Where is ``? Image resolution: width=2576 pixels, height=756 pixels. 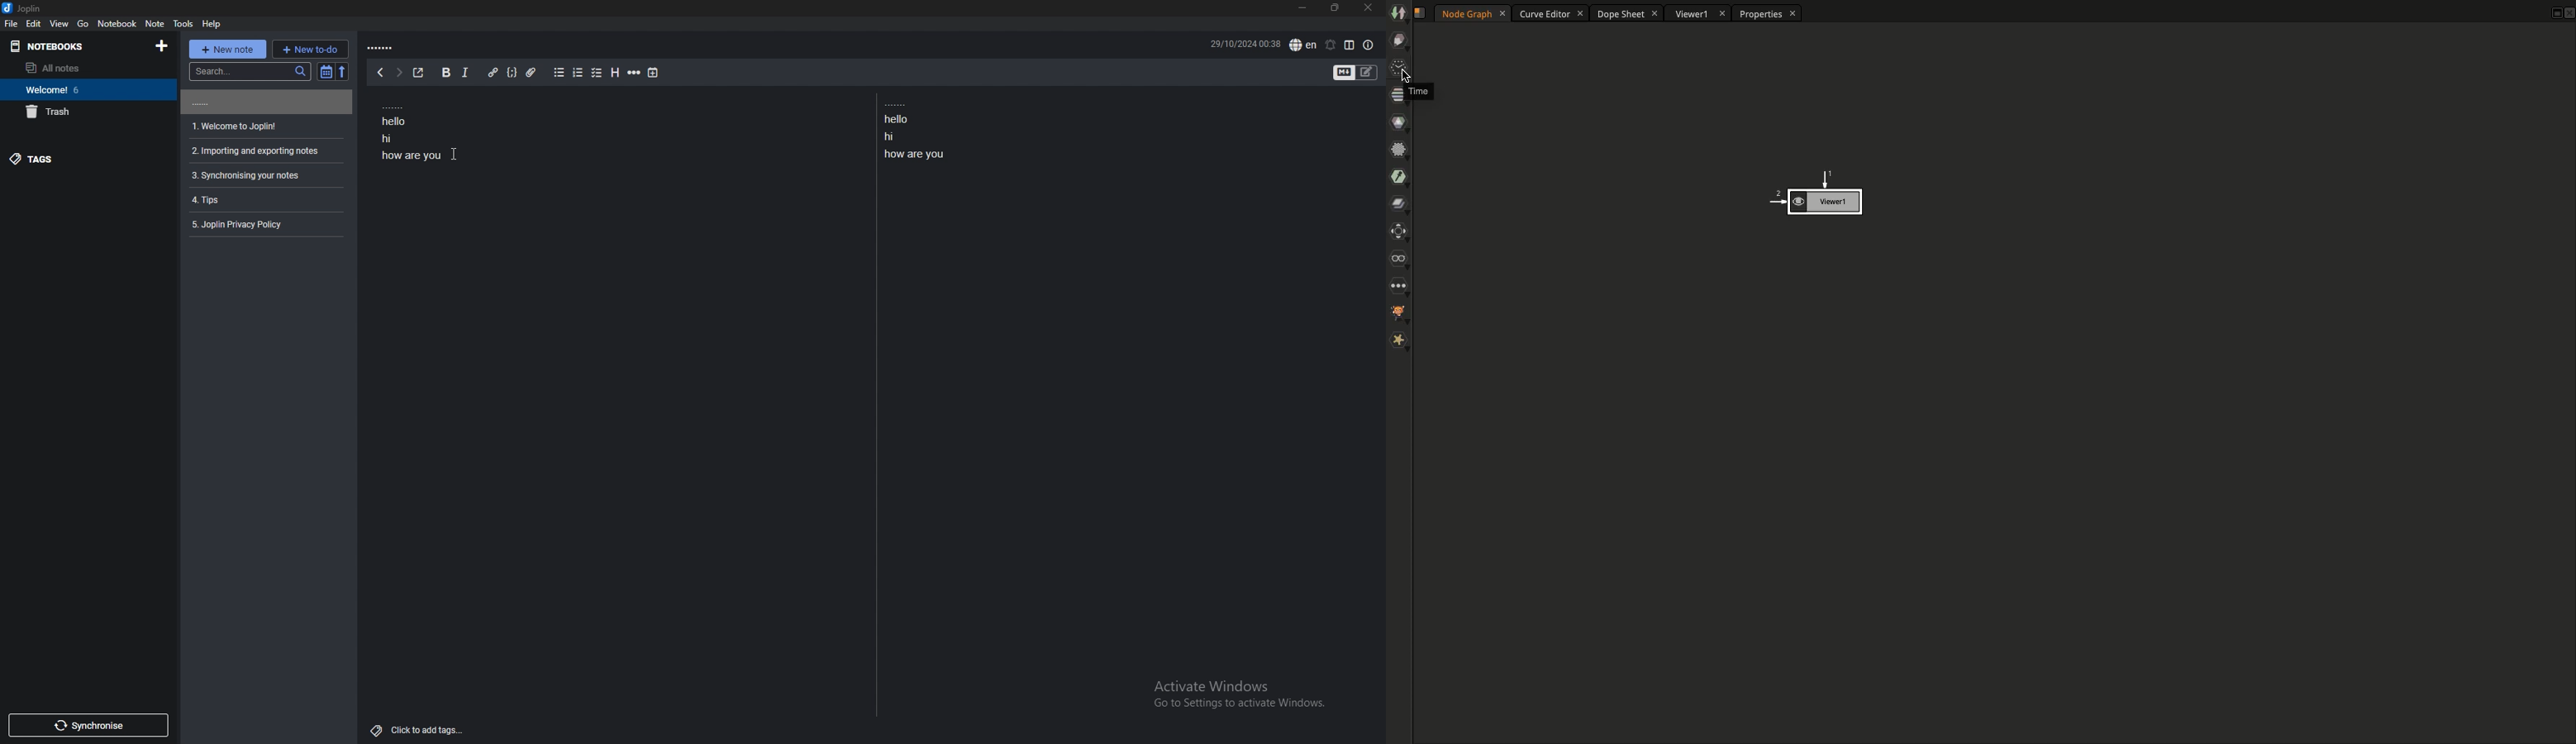  is located at coordinates (455, 154).